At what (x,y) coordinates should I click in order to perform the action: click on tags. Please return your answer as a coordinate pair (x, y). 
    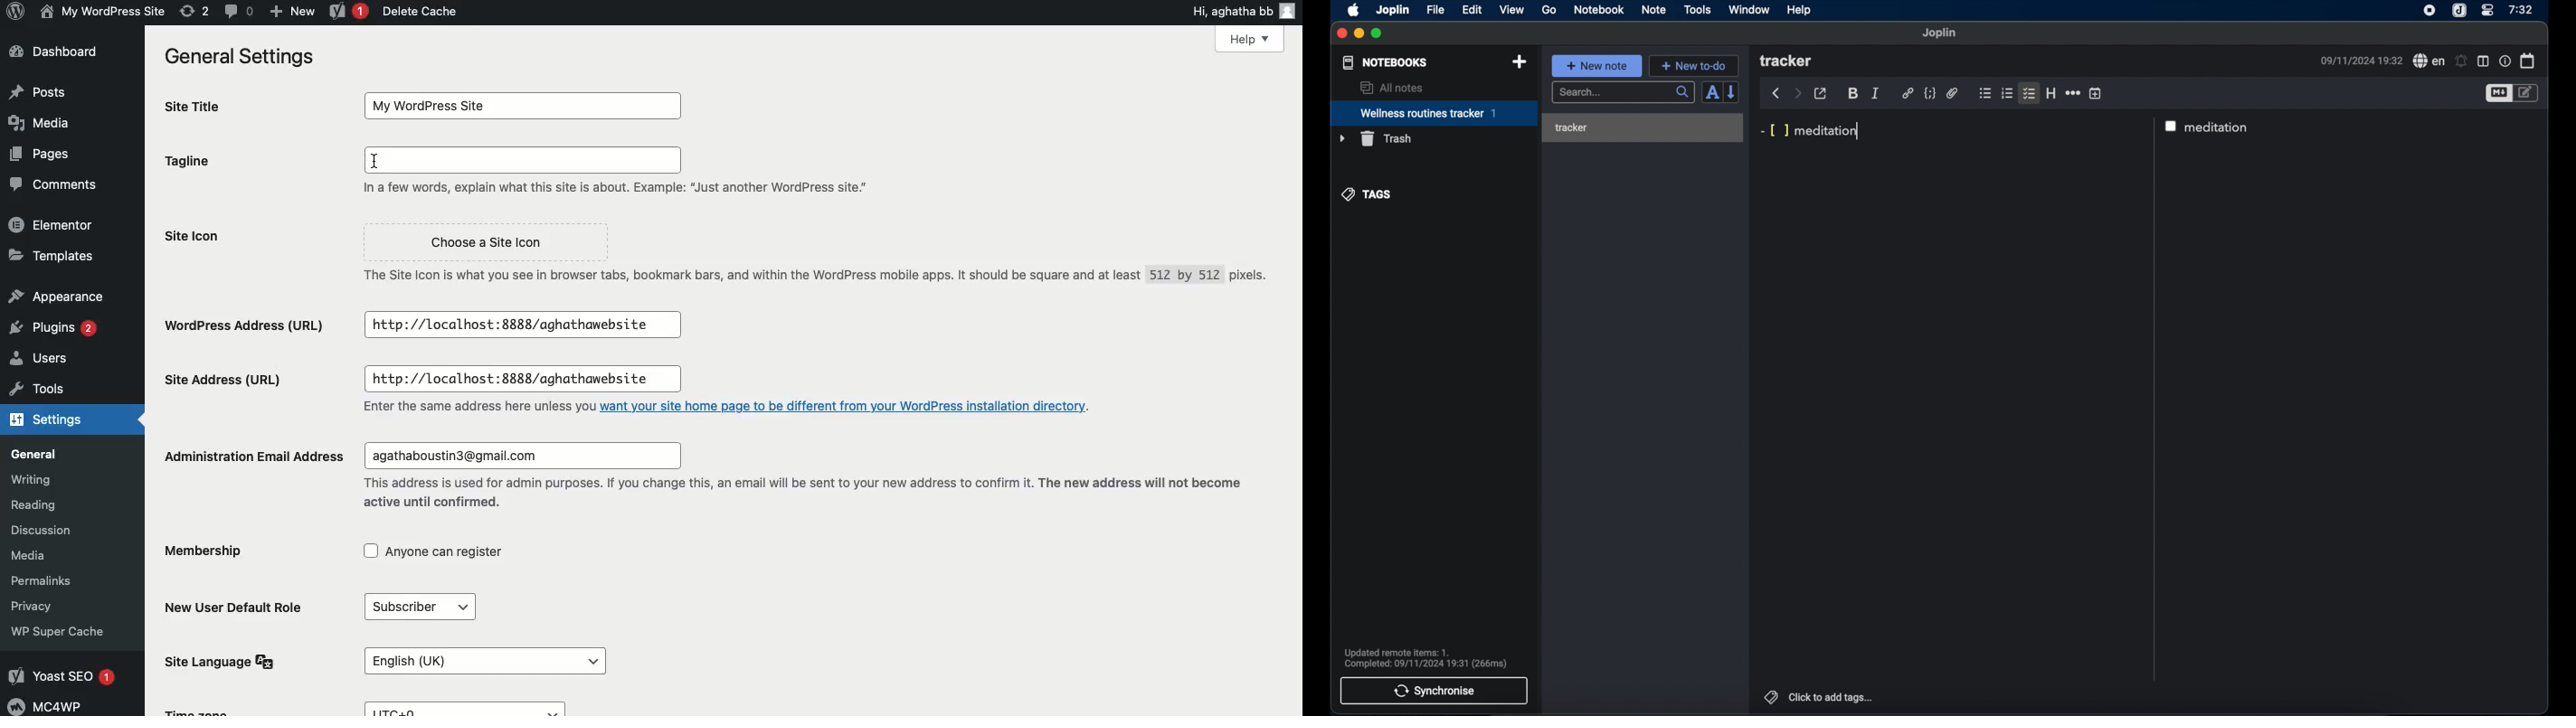
    Looking at the image, I should click on (1769, 695).